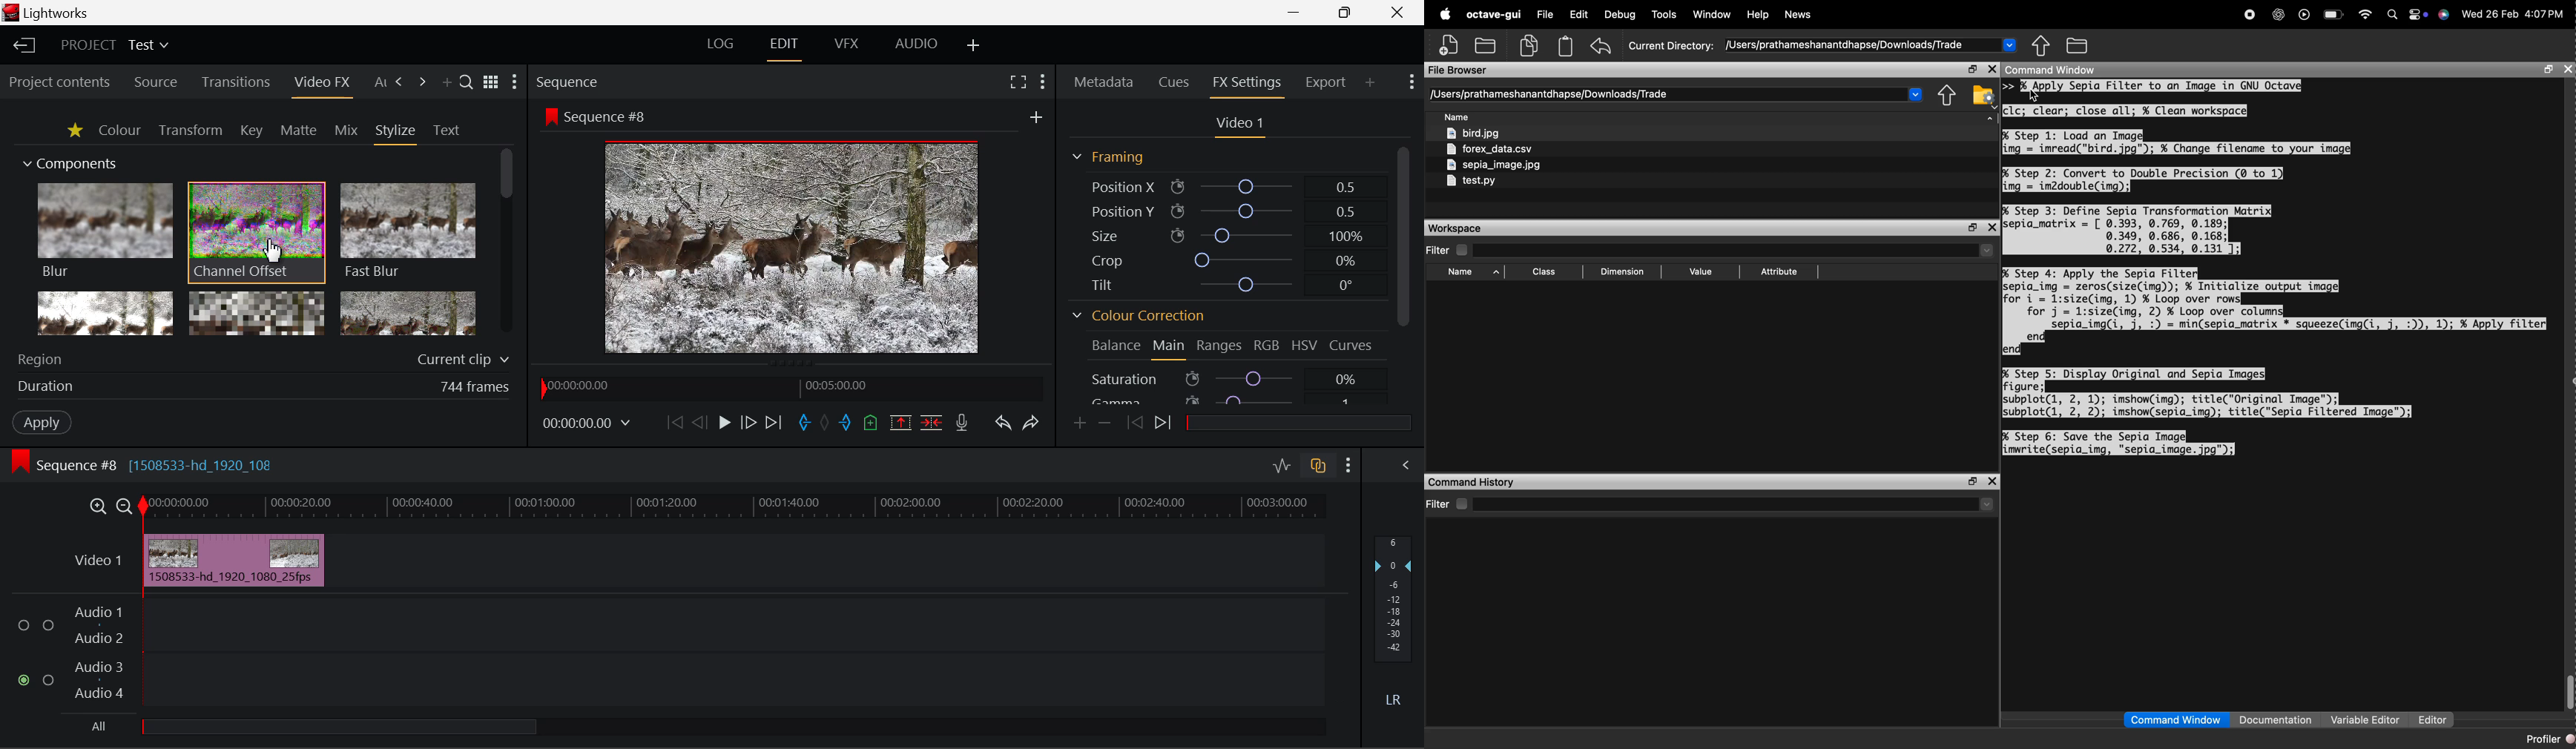  Describe the element at coordinates (1016, 84) in the screenshot. I see `Full Screen` at that location.